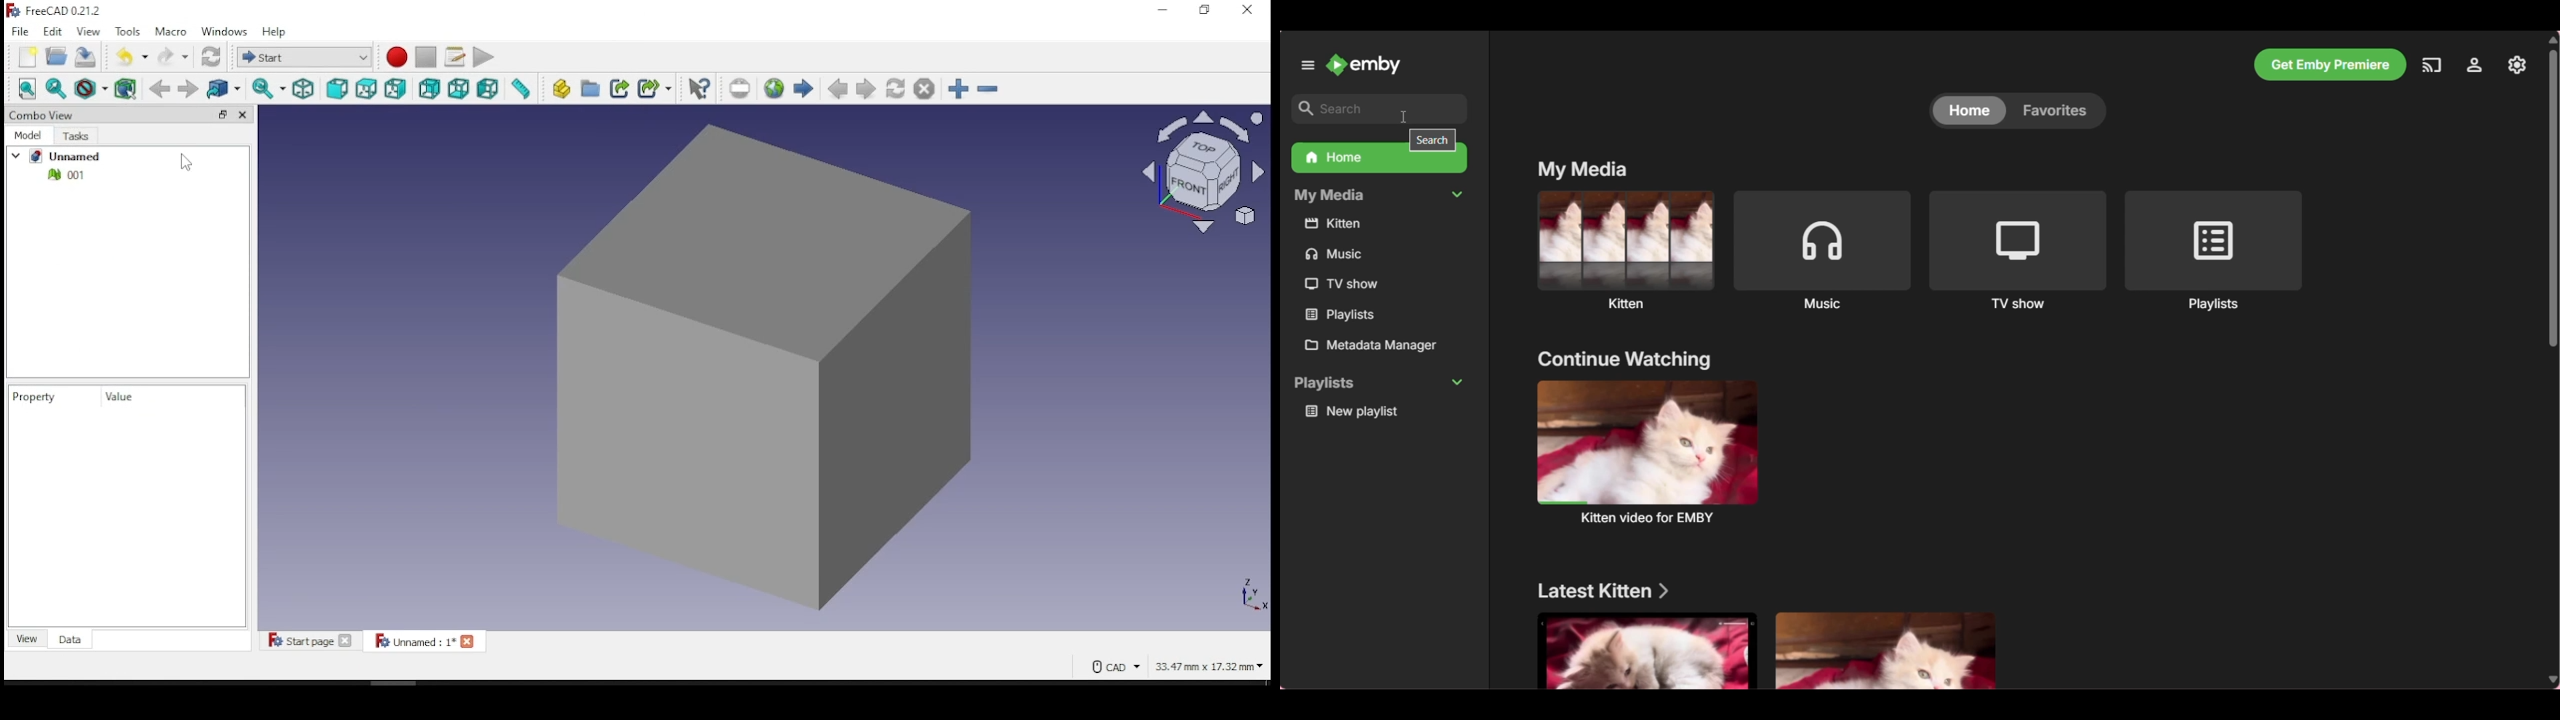 The height and width of the screenshot is (728, 2576). I want to click on detach panel, so click(220, 114).